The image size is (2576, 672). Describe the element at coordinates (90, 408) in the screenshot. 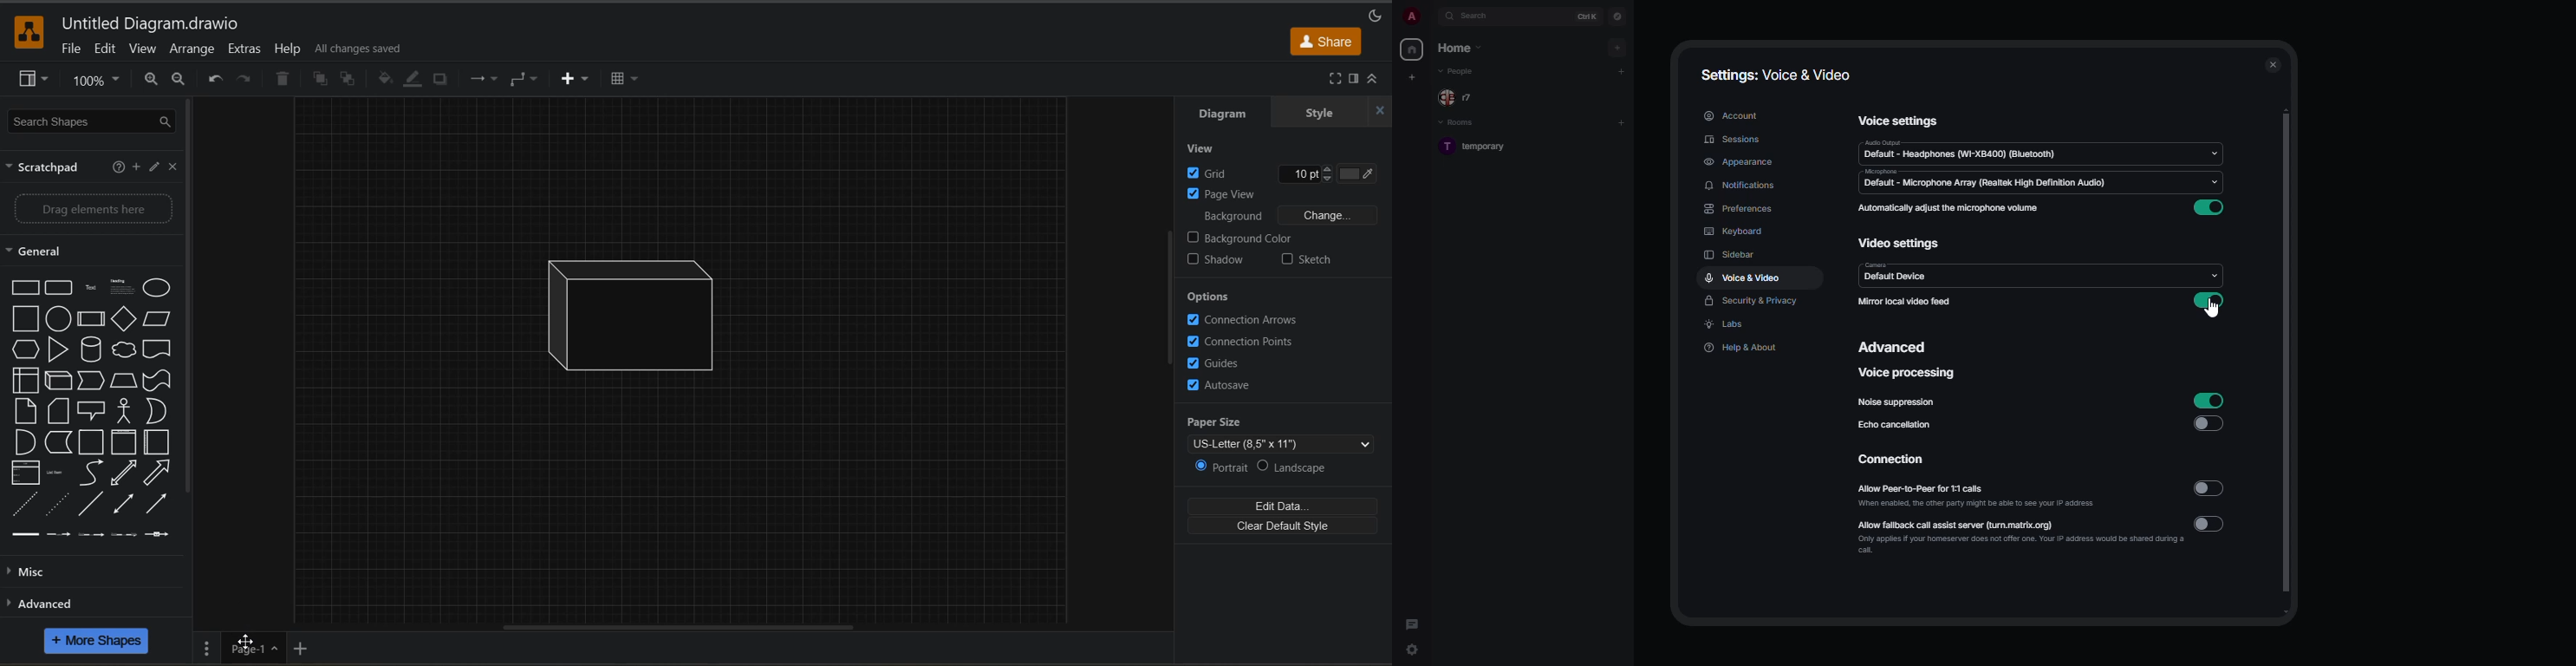

I see `shapes` at that location.